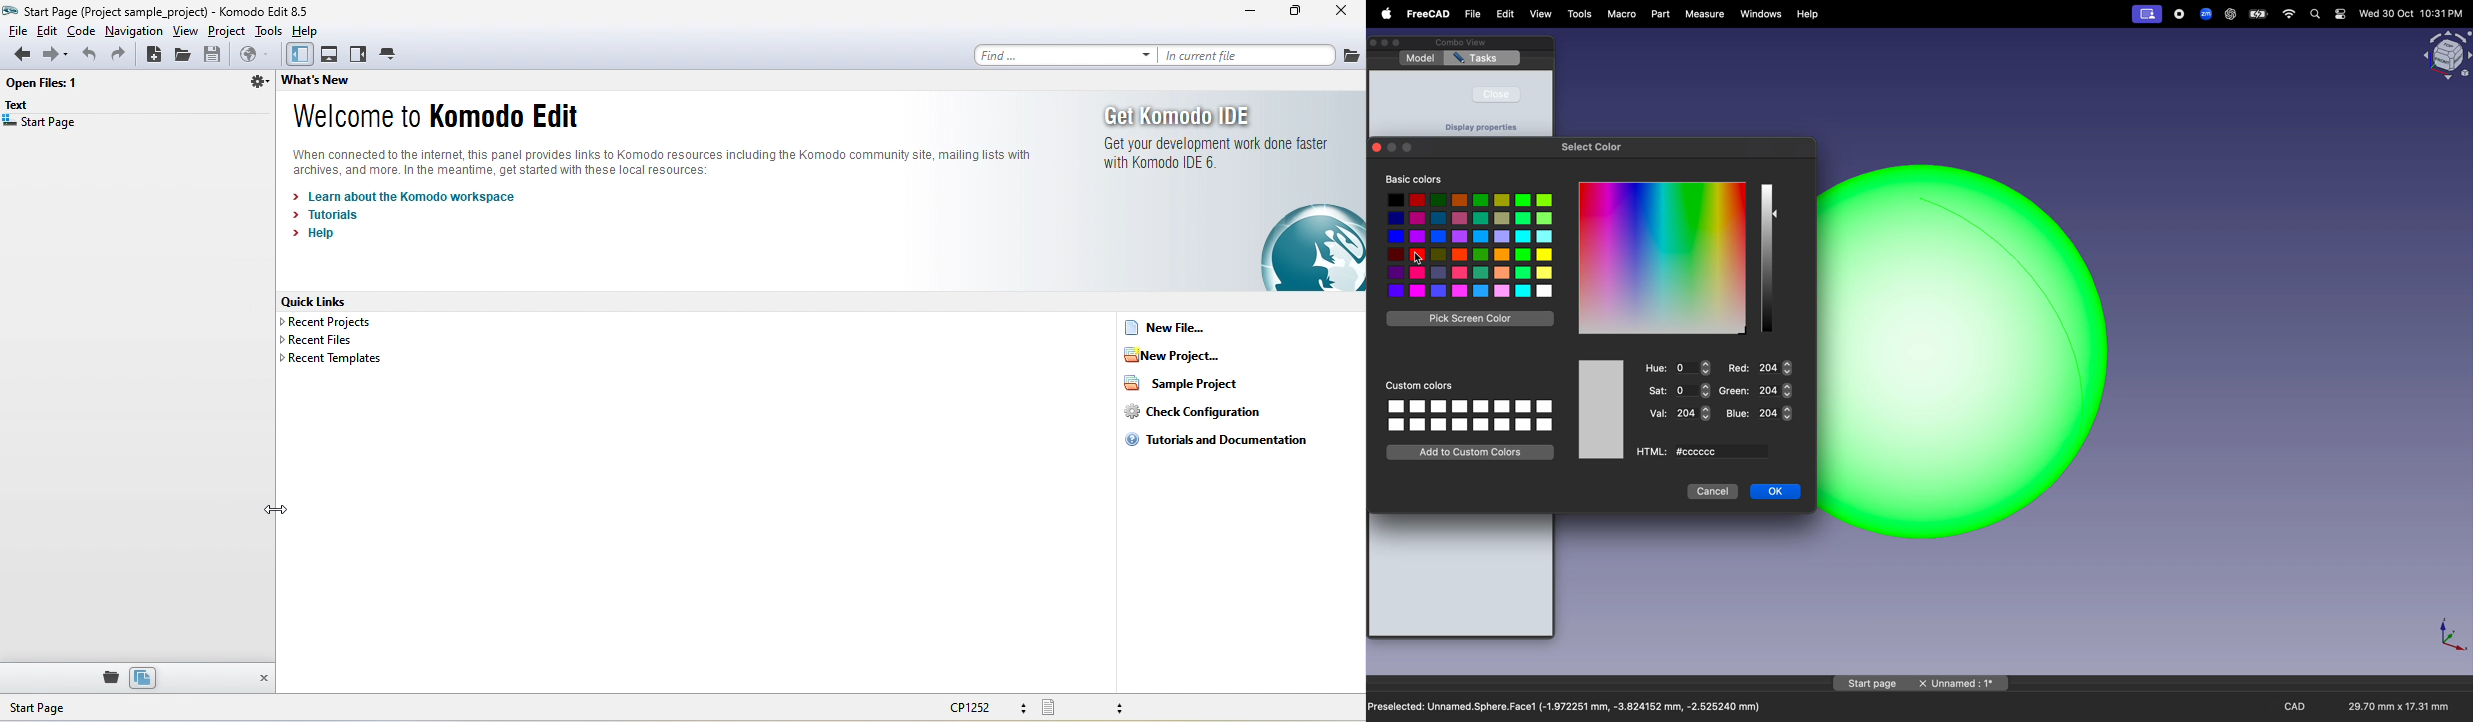 This screenshot has width=2492, height=728. I want to click on welcome to komodo edit, so click(436, 118).